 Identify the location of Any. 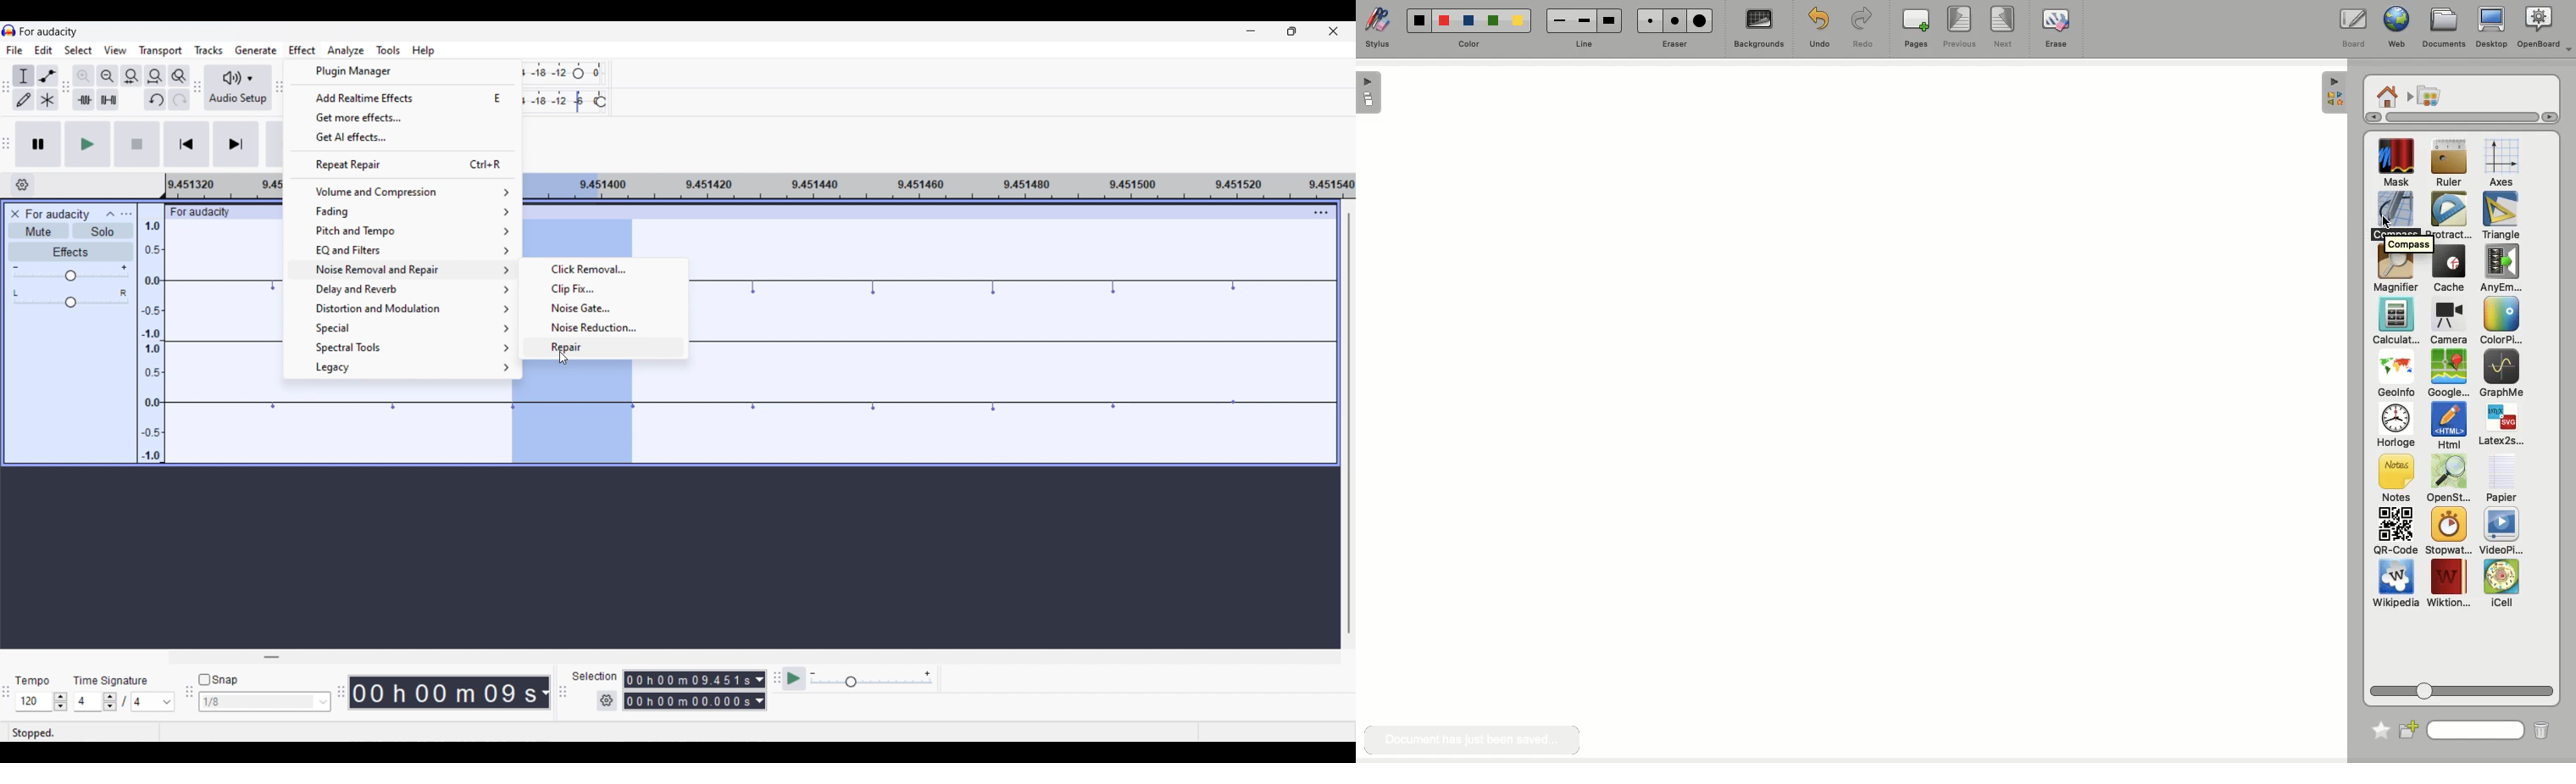
(2501, 269).